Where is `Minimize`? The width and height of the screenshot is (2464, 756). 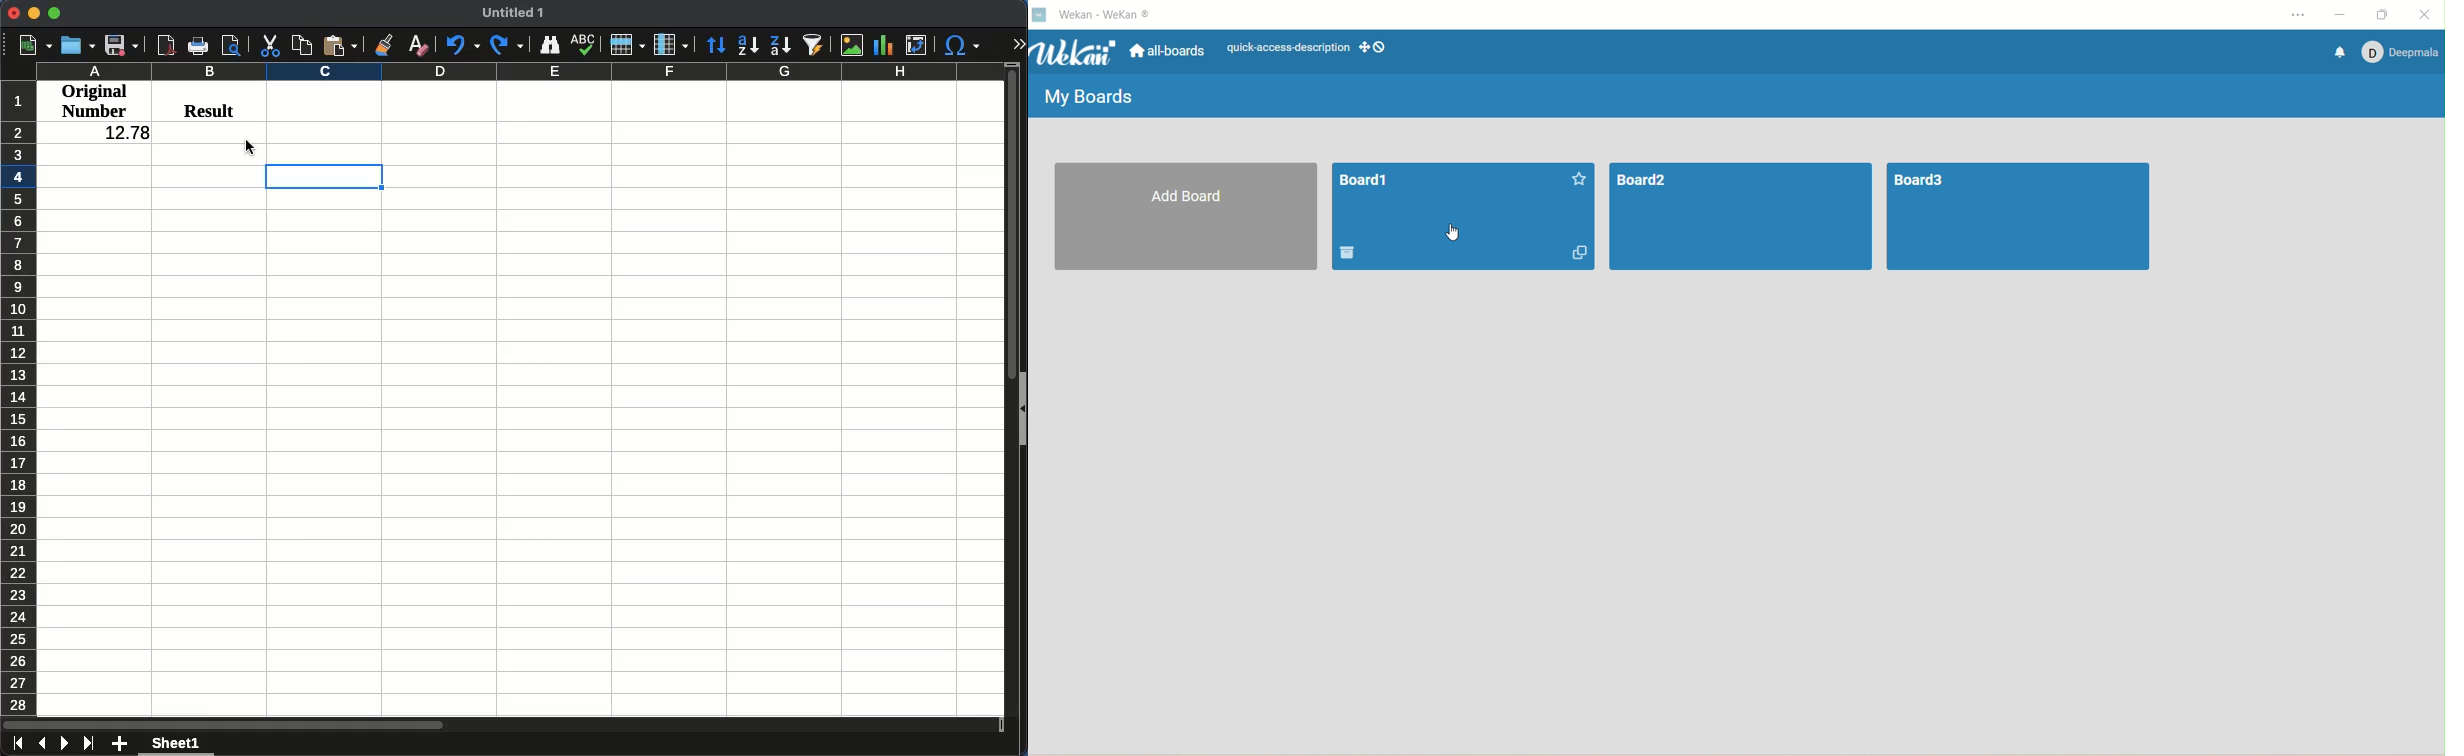
Minimize is located at coordinates (34, 14).